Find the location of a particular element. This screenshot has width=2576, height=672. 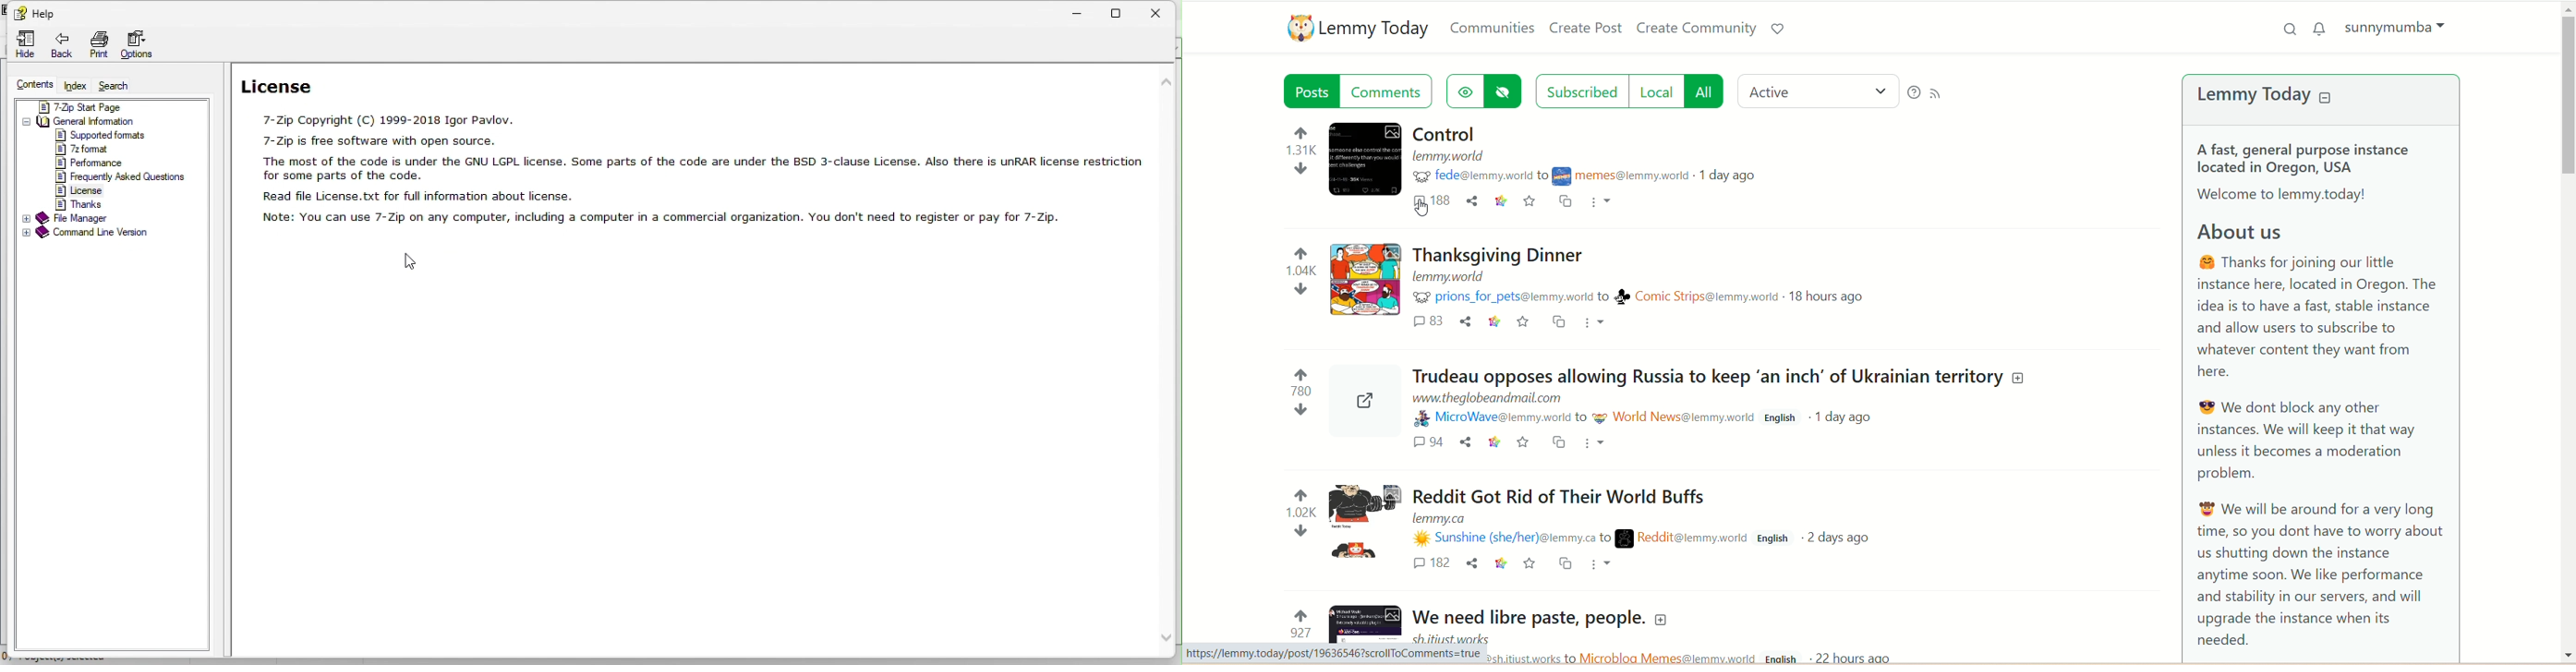

share is located at coordinates (1471, 563).